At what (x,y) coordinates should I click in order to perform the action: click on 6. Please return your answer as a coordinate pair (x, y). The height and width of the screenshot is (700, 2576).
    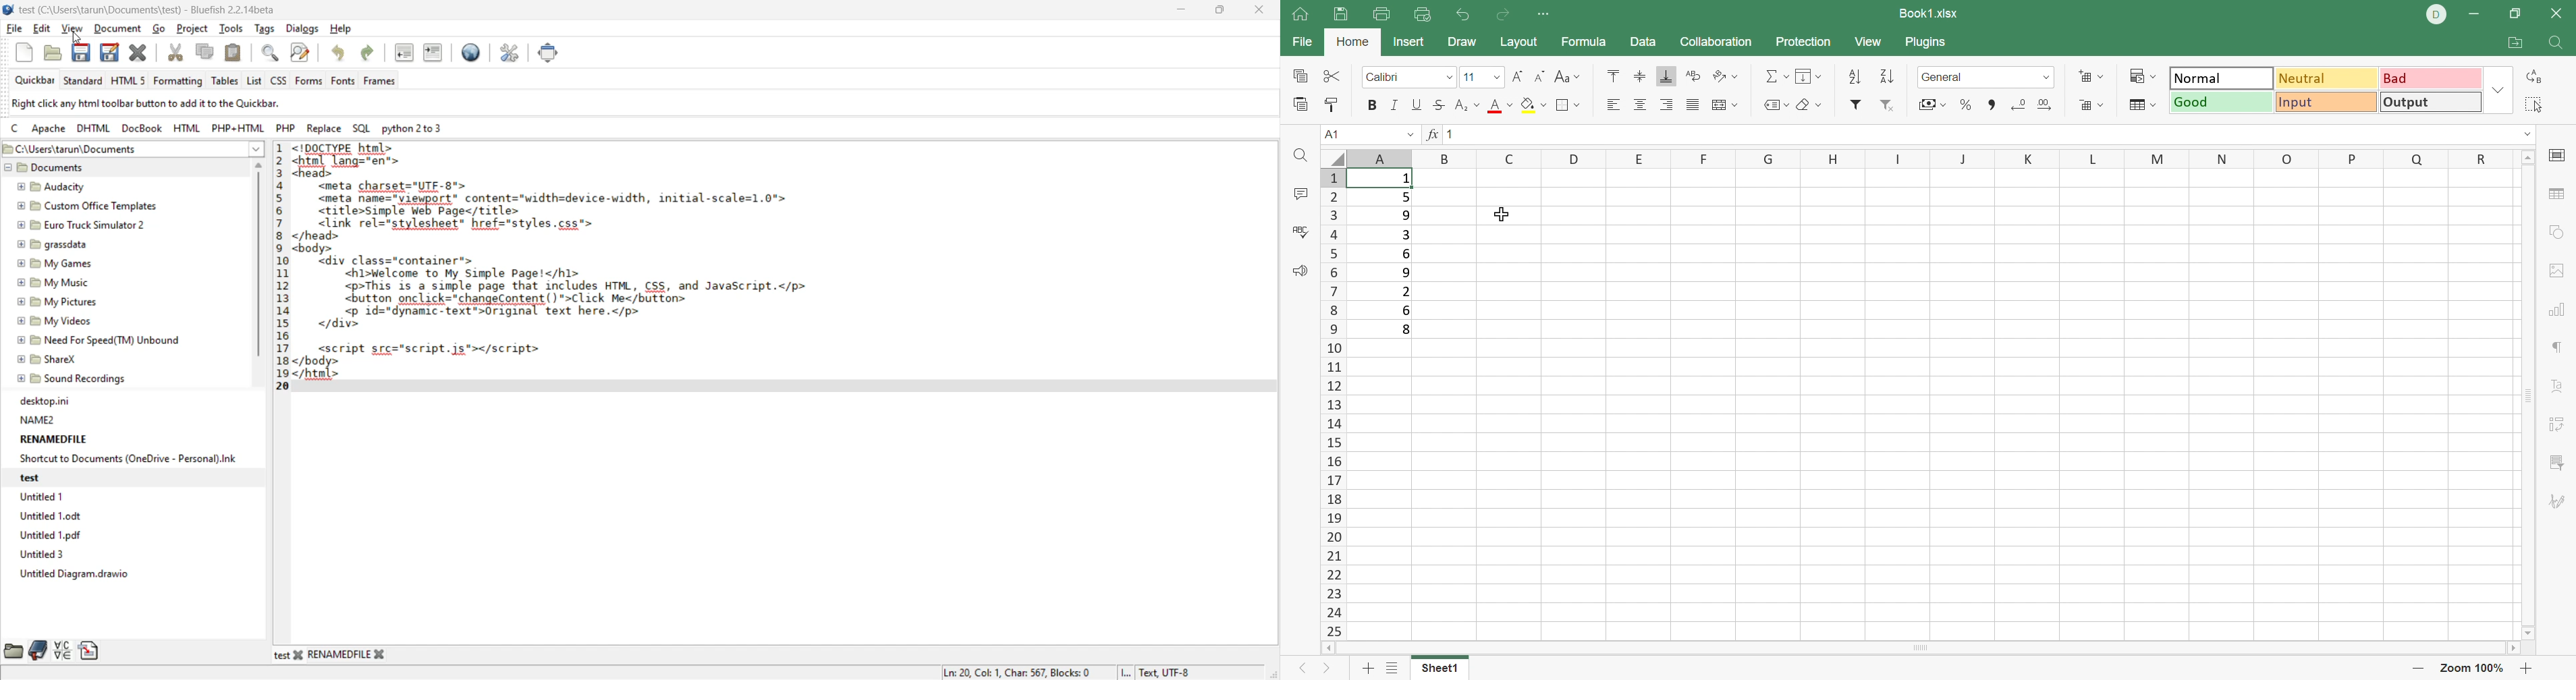
    Looking at the image, I should click on (1407, 310).